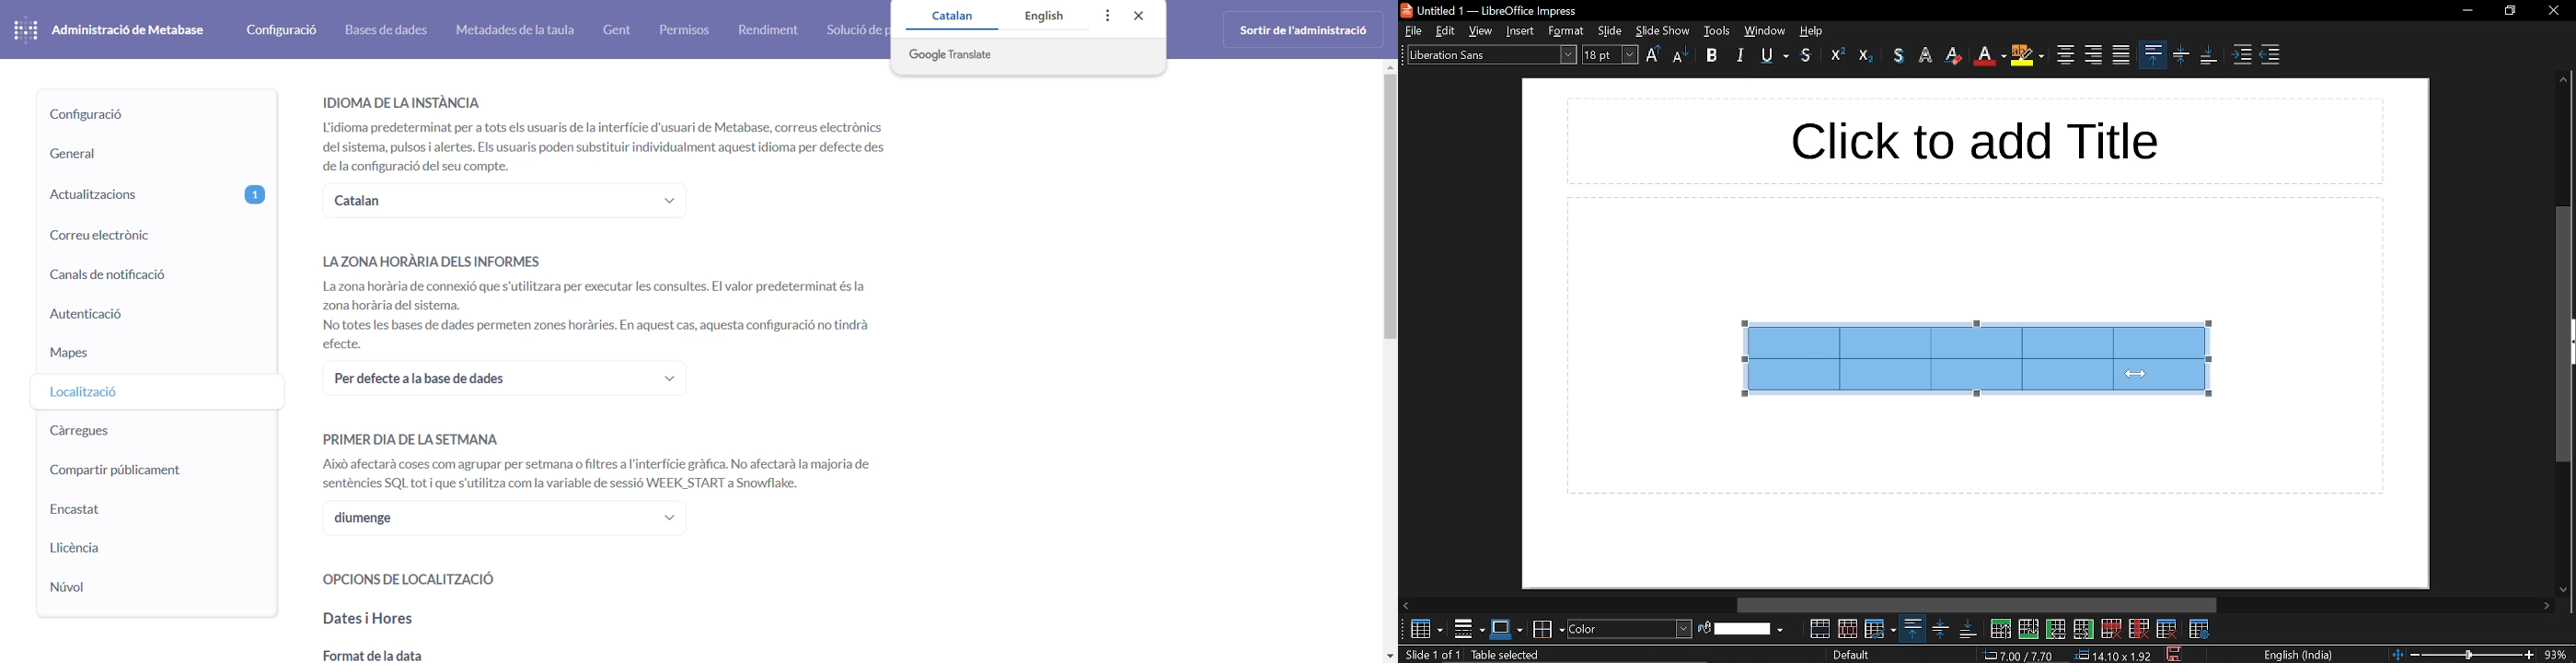 Image resolution: width=2576 pixels, height=672 pixels. I want to click on outline, so click(1838, 54).